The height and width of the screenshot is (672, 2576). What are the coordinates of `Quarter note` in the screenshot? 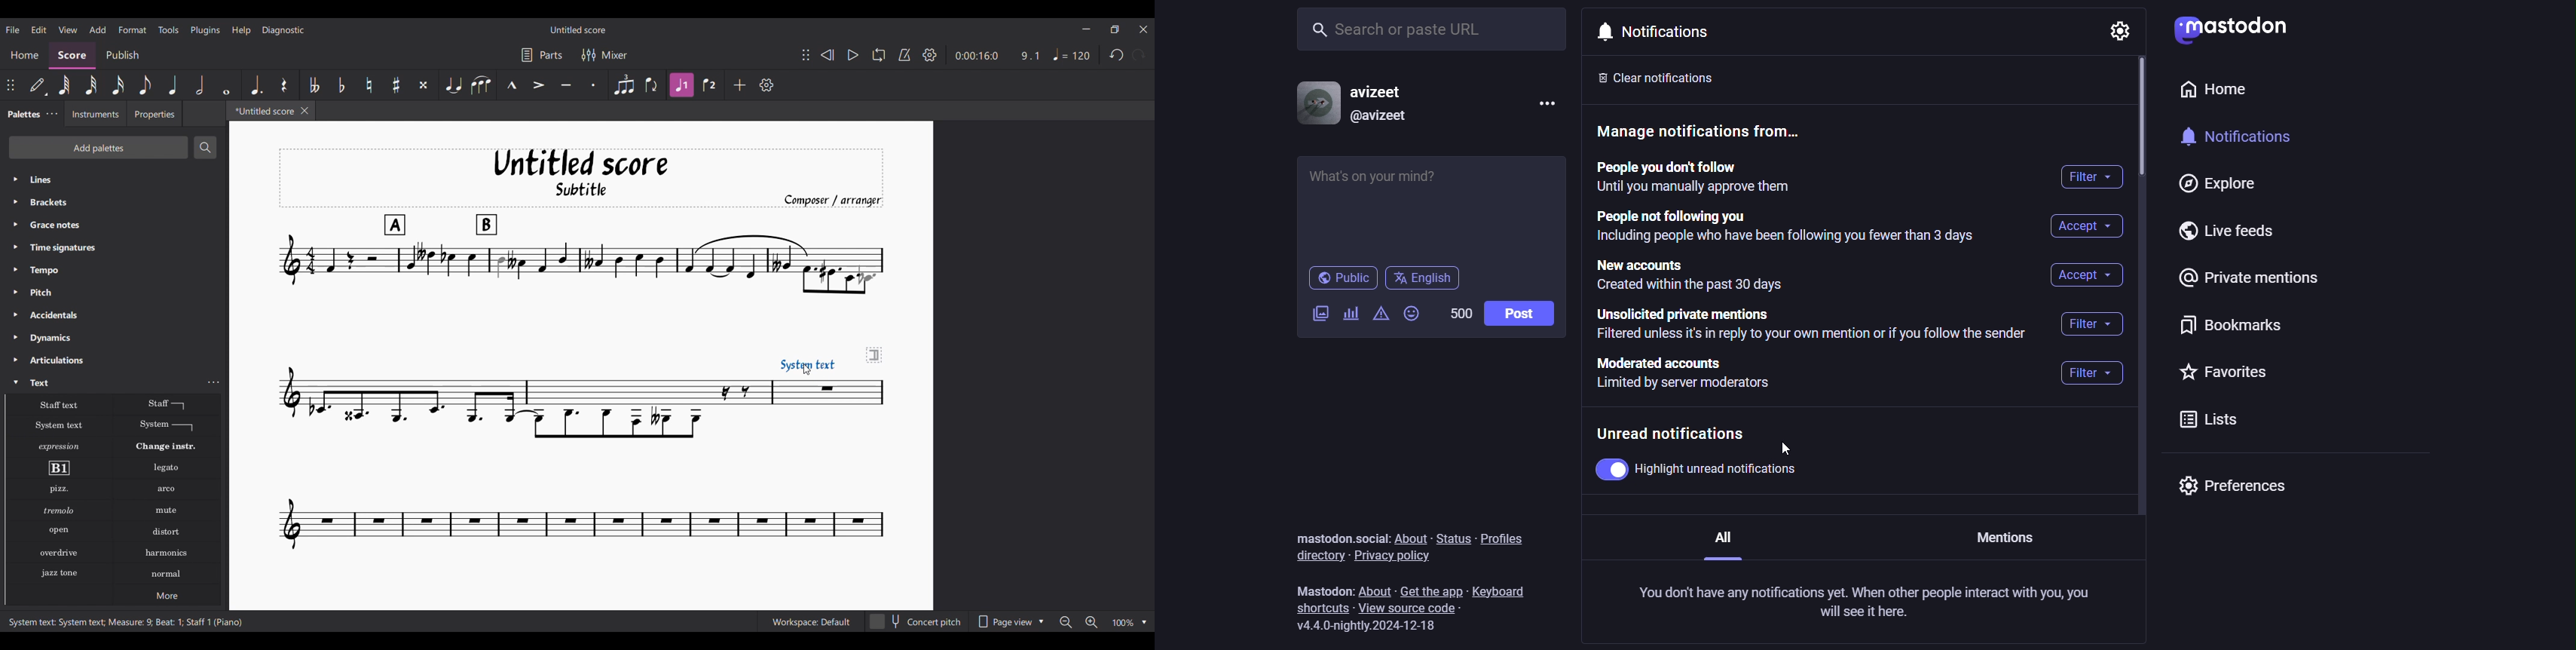 It's located at (173, 84).